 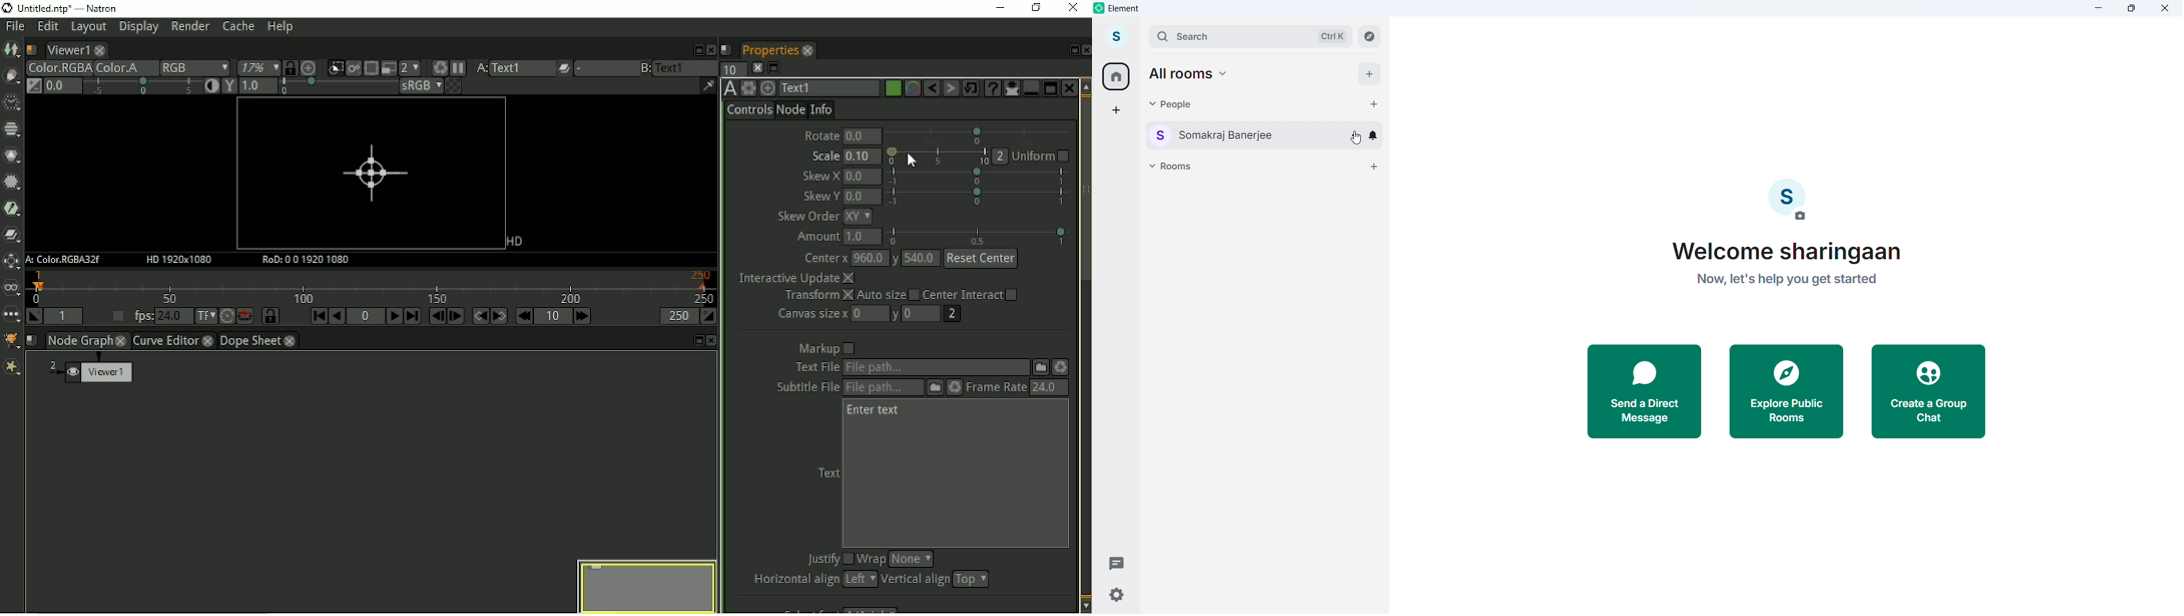 I want to click on Settings , so click(x=1116, y=598).